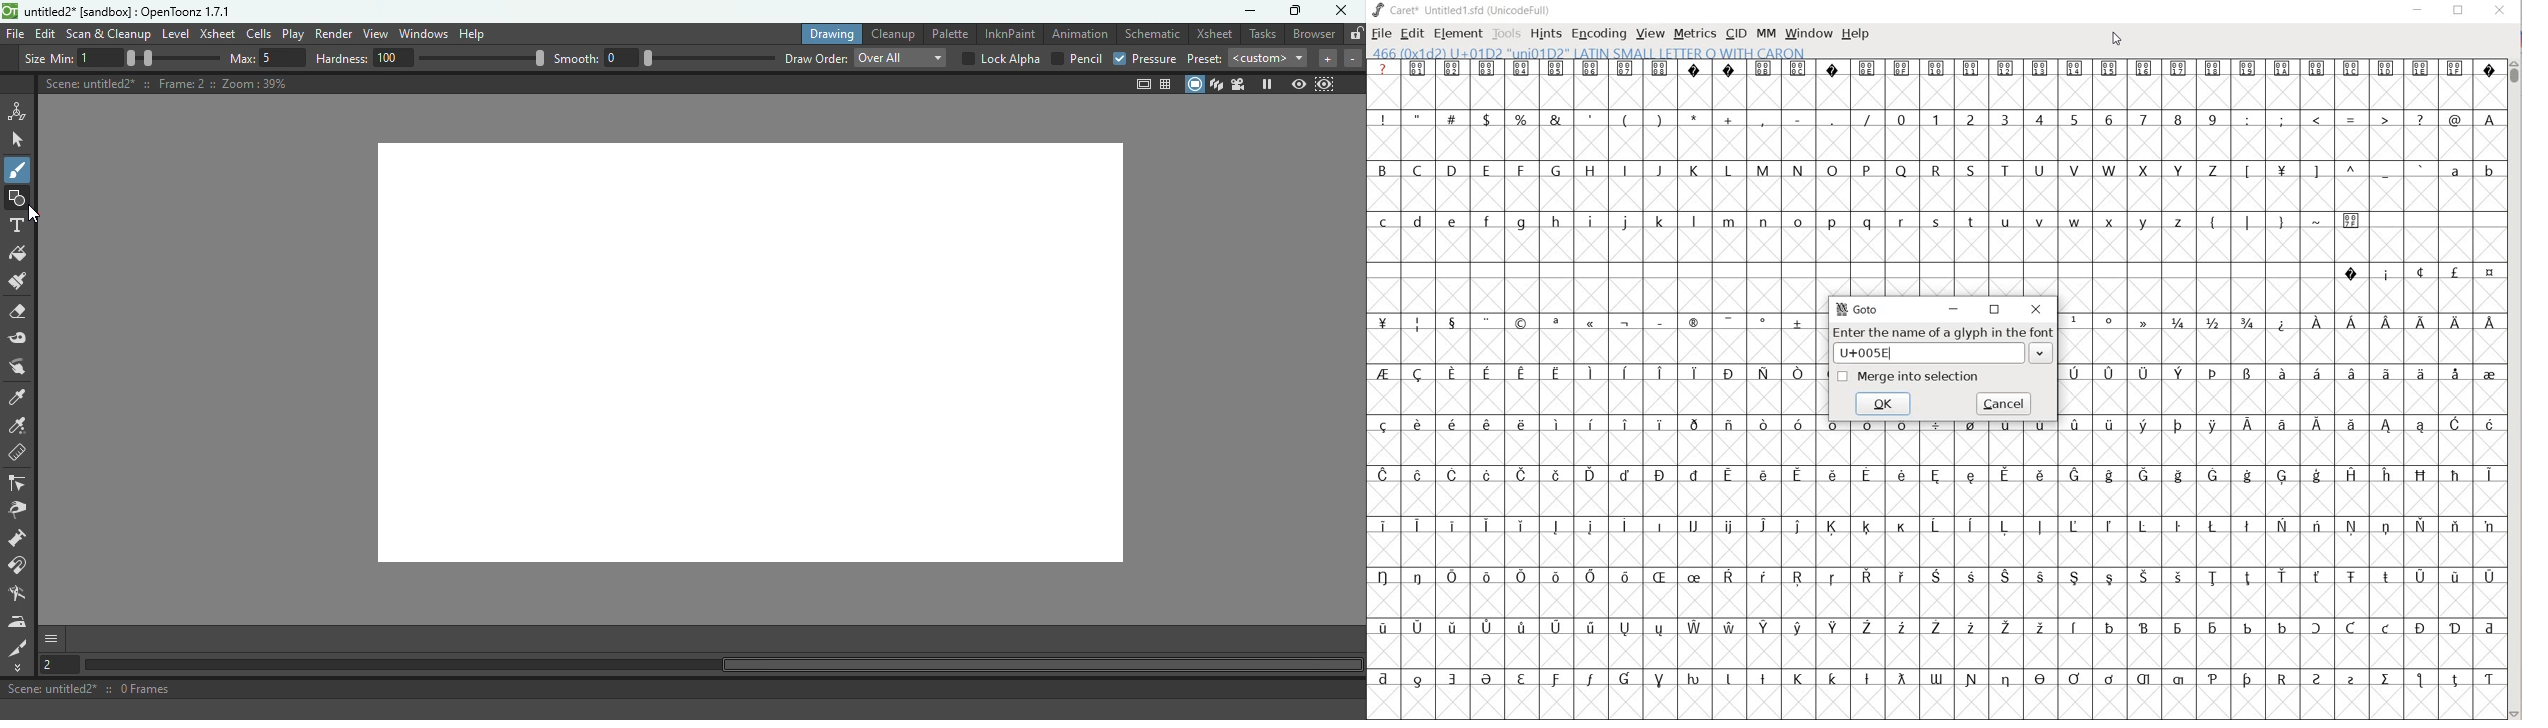  What do you see at coordinates (828, 33) in the screenshot?
I see `Drawing` at bounding box center [828, 33].